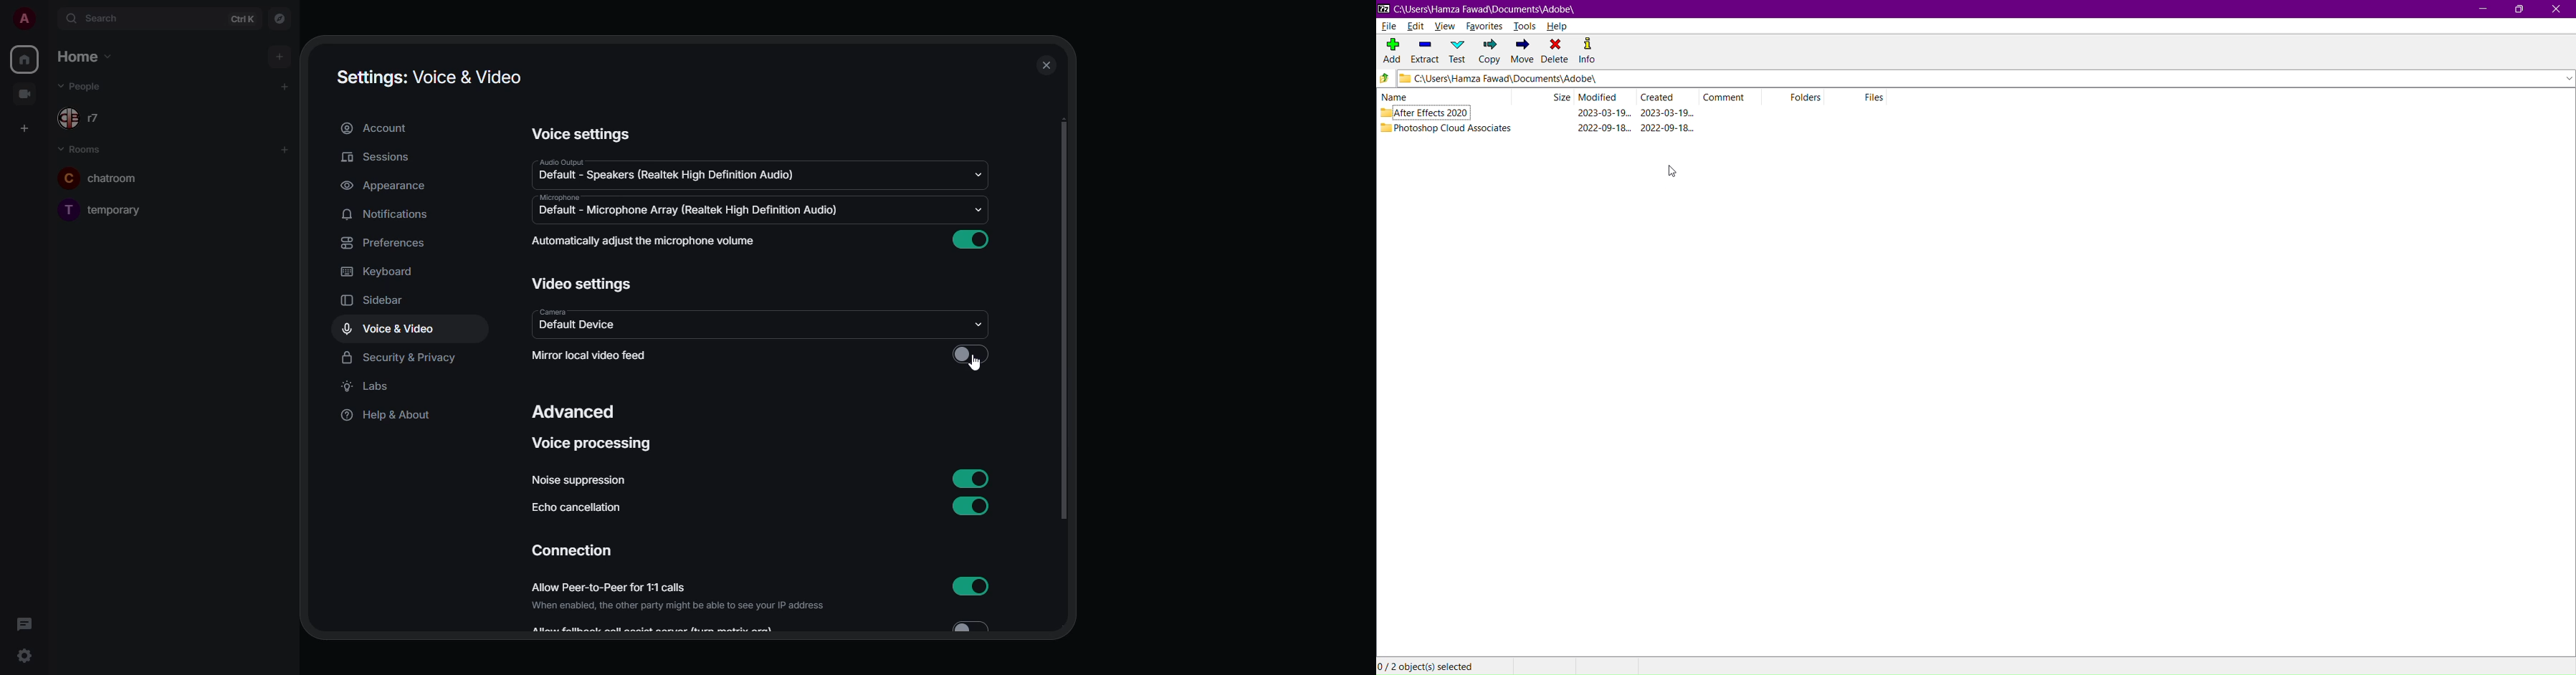 This screenshot has height=700, width=2576. Describe the element at coordinates (1486, 25) in the screenshot. I see `Favorites` at that location.